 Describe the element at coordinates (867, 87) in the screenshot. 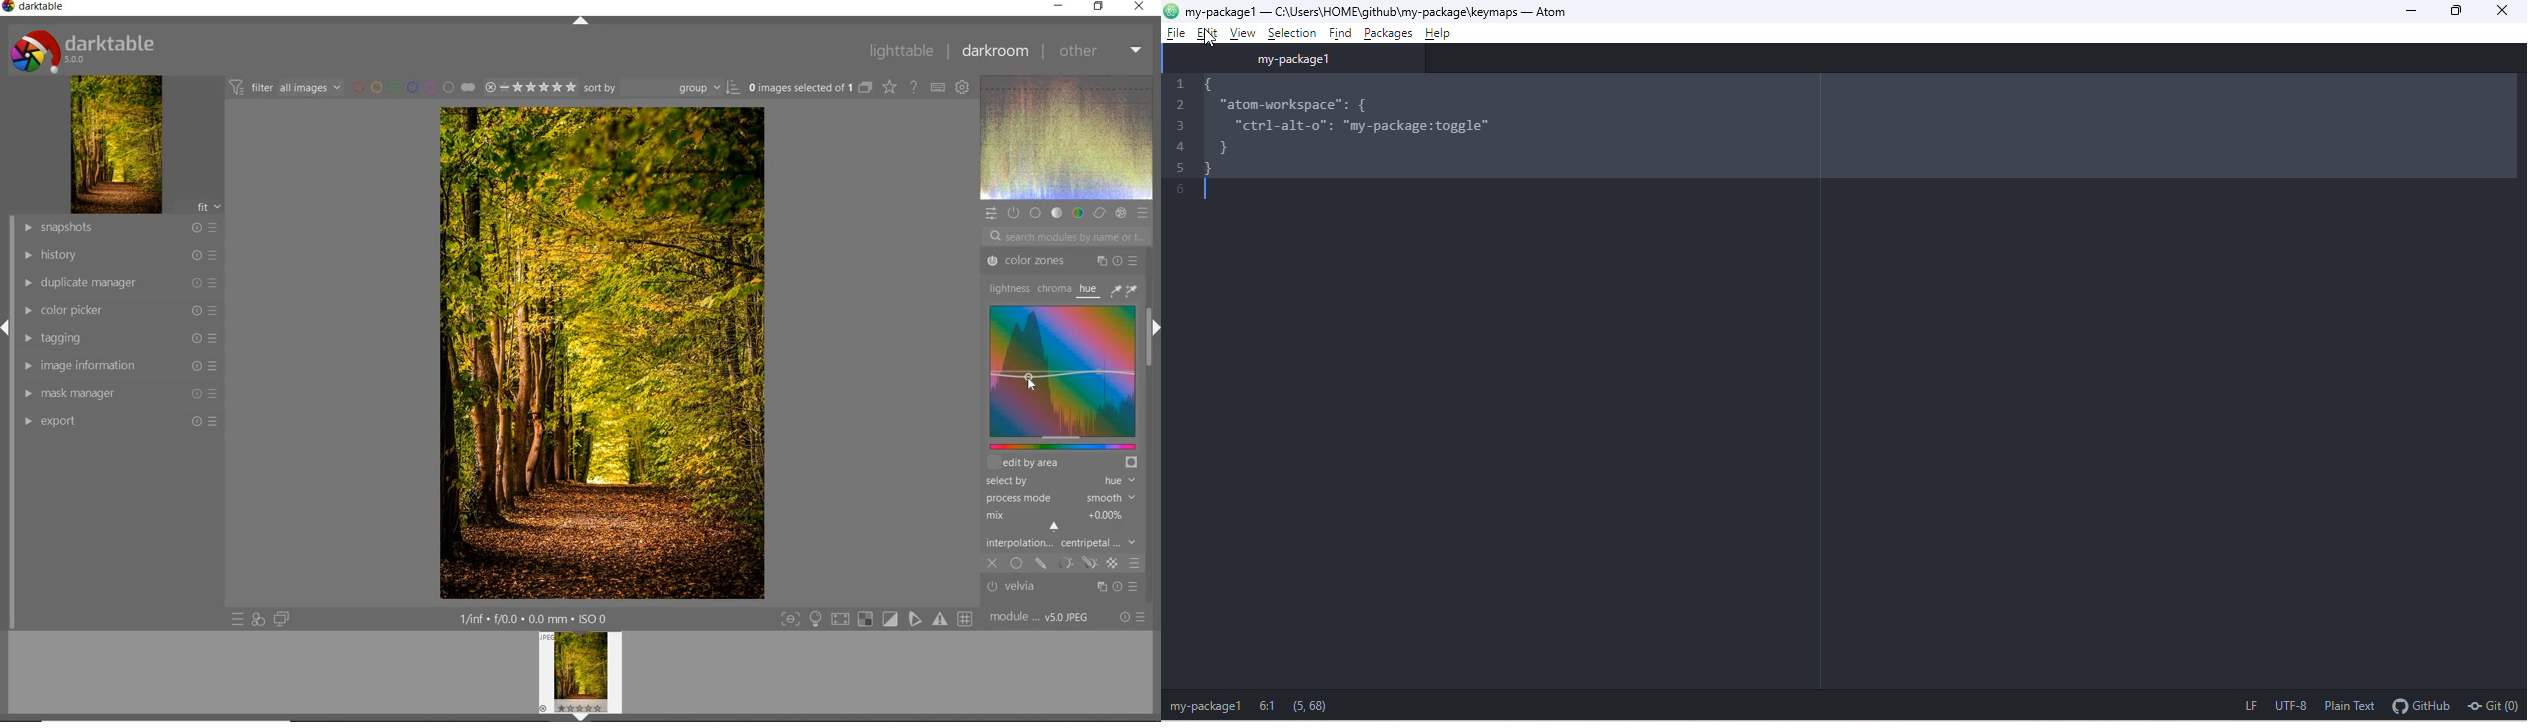

I see `COLLAPSE GROUPED IMAGES` at that location.